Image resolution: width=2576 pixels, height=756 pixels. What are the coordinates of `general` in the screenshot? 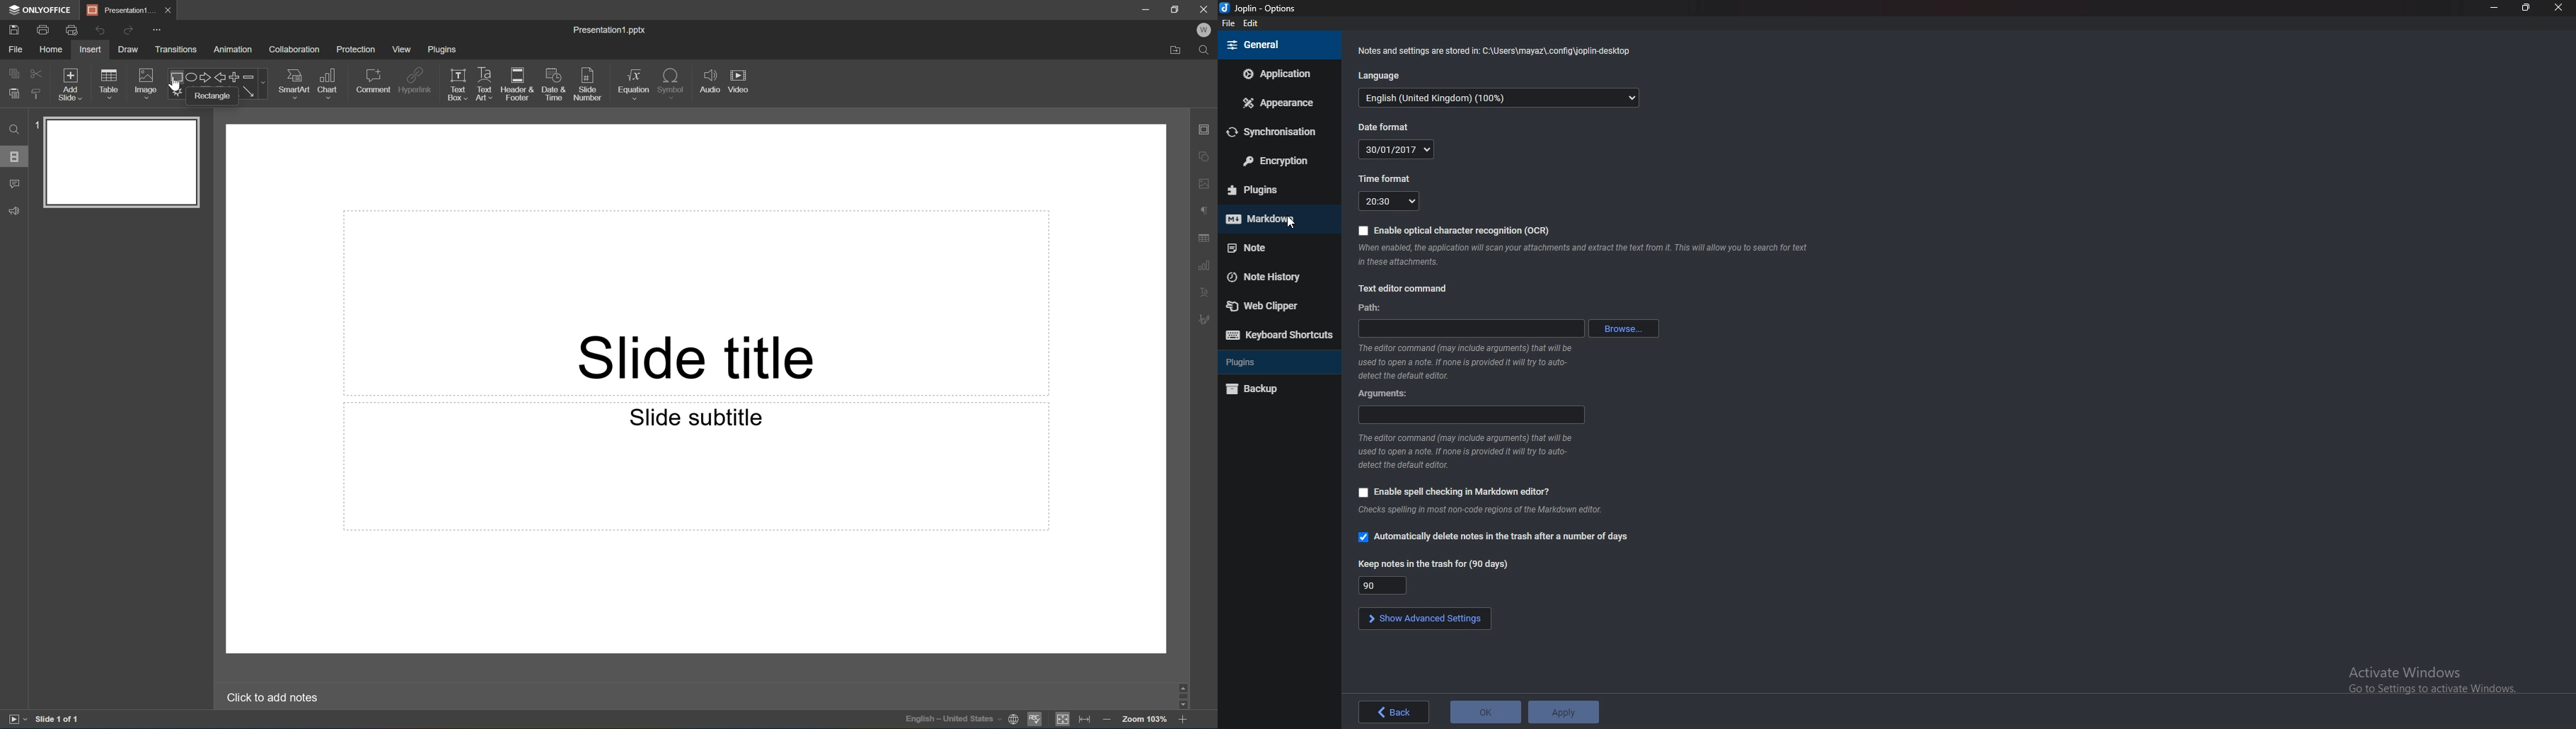 It's located at (1280, 45).